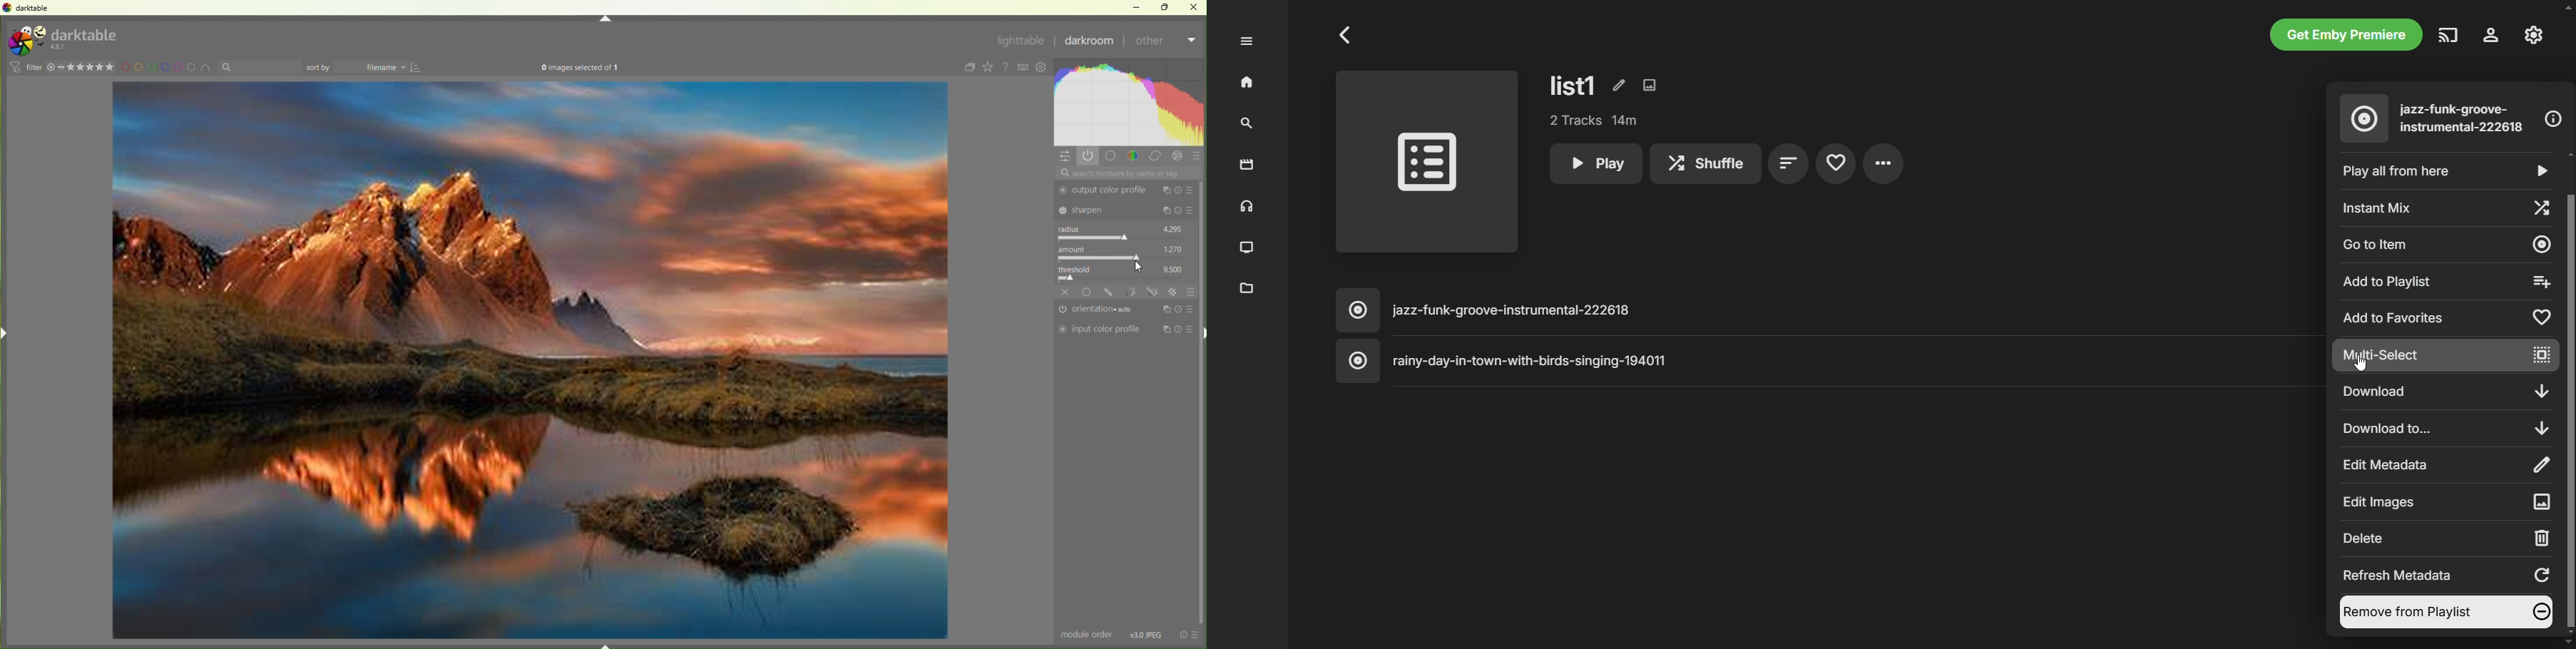 The image size is (2576, 672). I want to click on music album, so click(2364, 118).